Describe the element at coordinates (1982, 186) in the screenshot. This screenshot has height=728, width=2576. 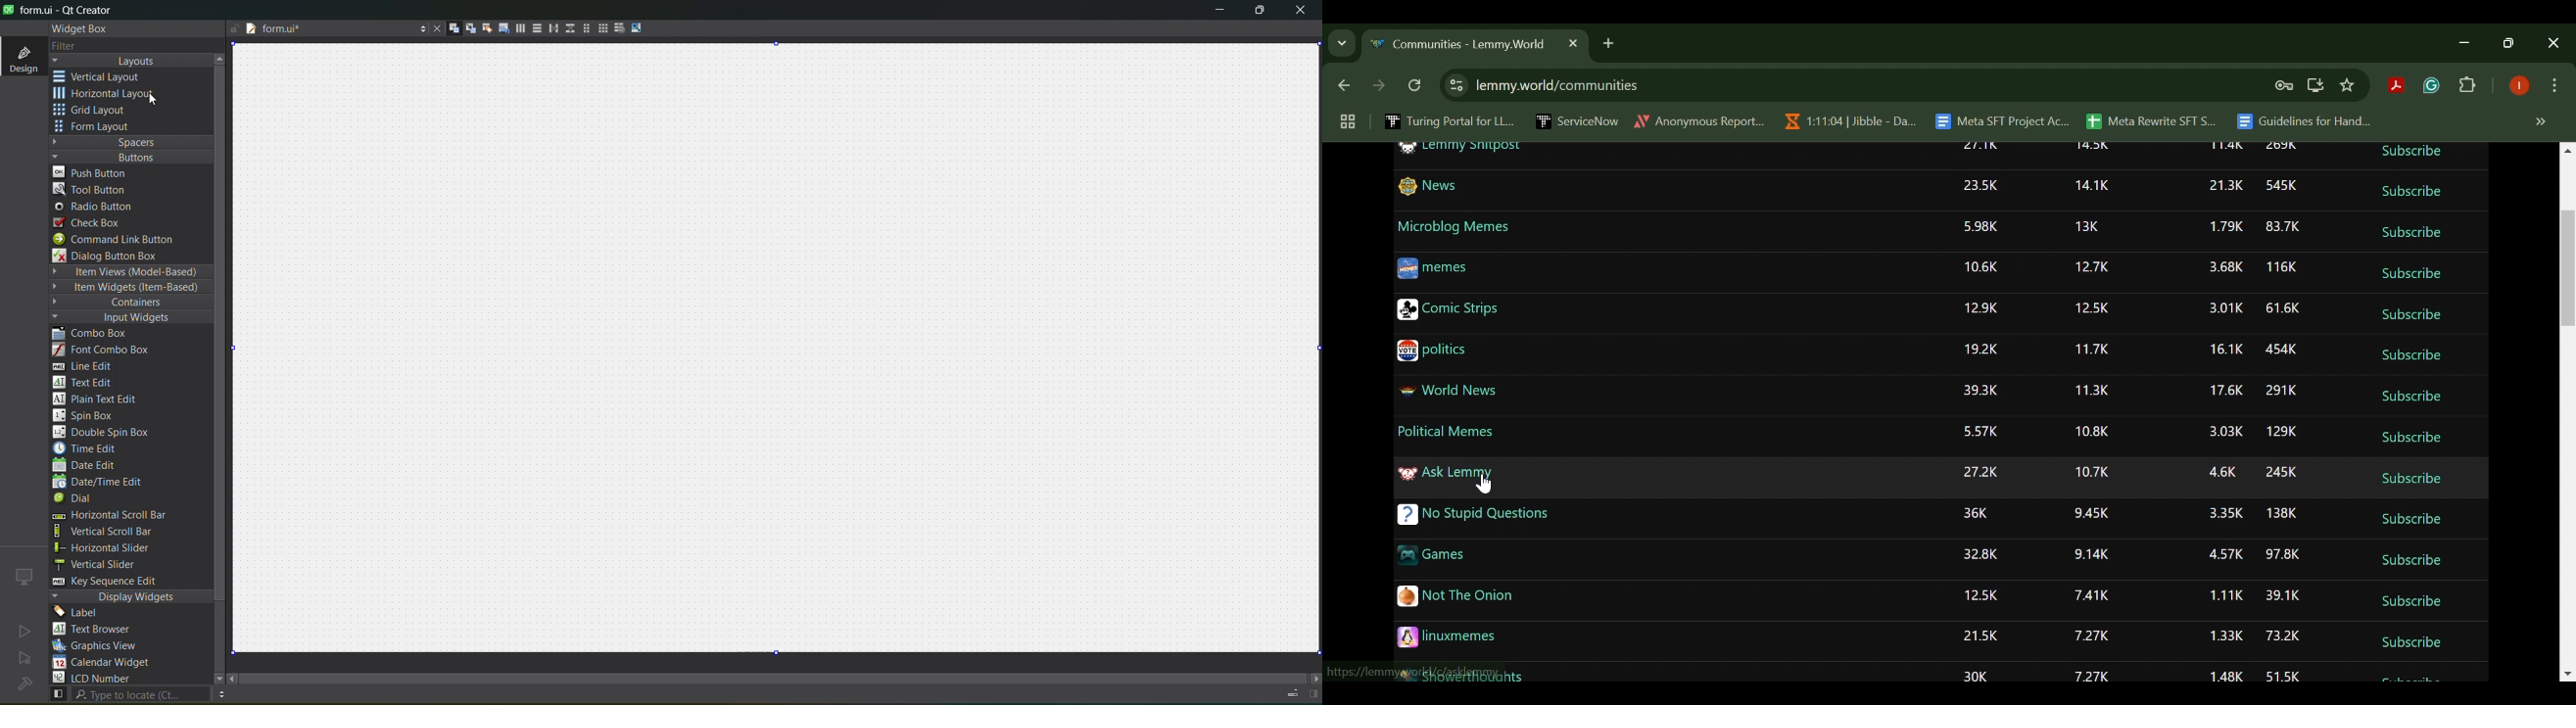
I see `23.5K` at that location.